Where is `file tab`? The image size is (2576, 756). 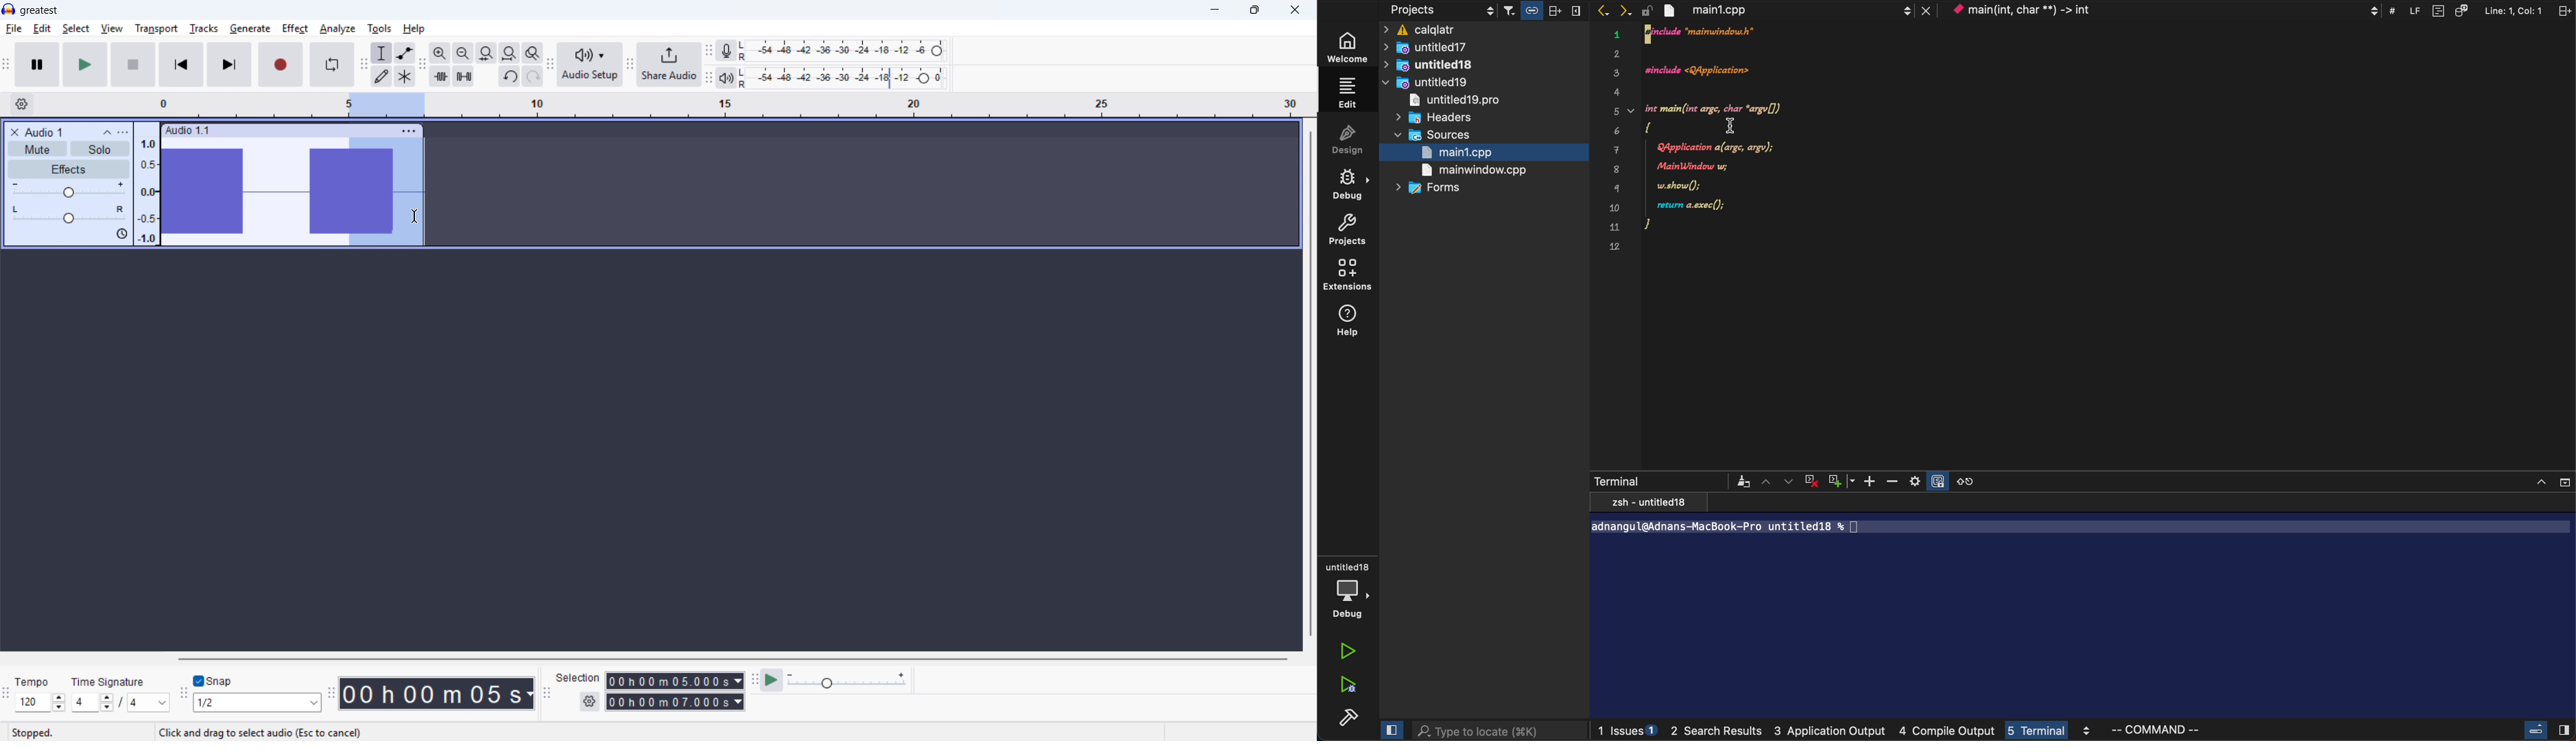 file tab is located at coordinates (1796, 10).